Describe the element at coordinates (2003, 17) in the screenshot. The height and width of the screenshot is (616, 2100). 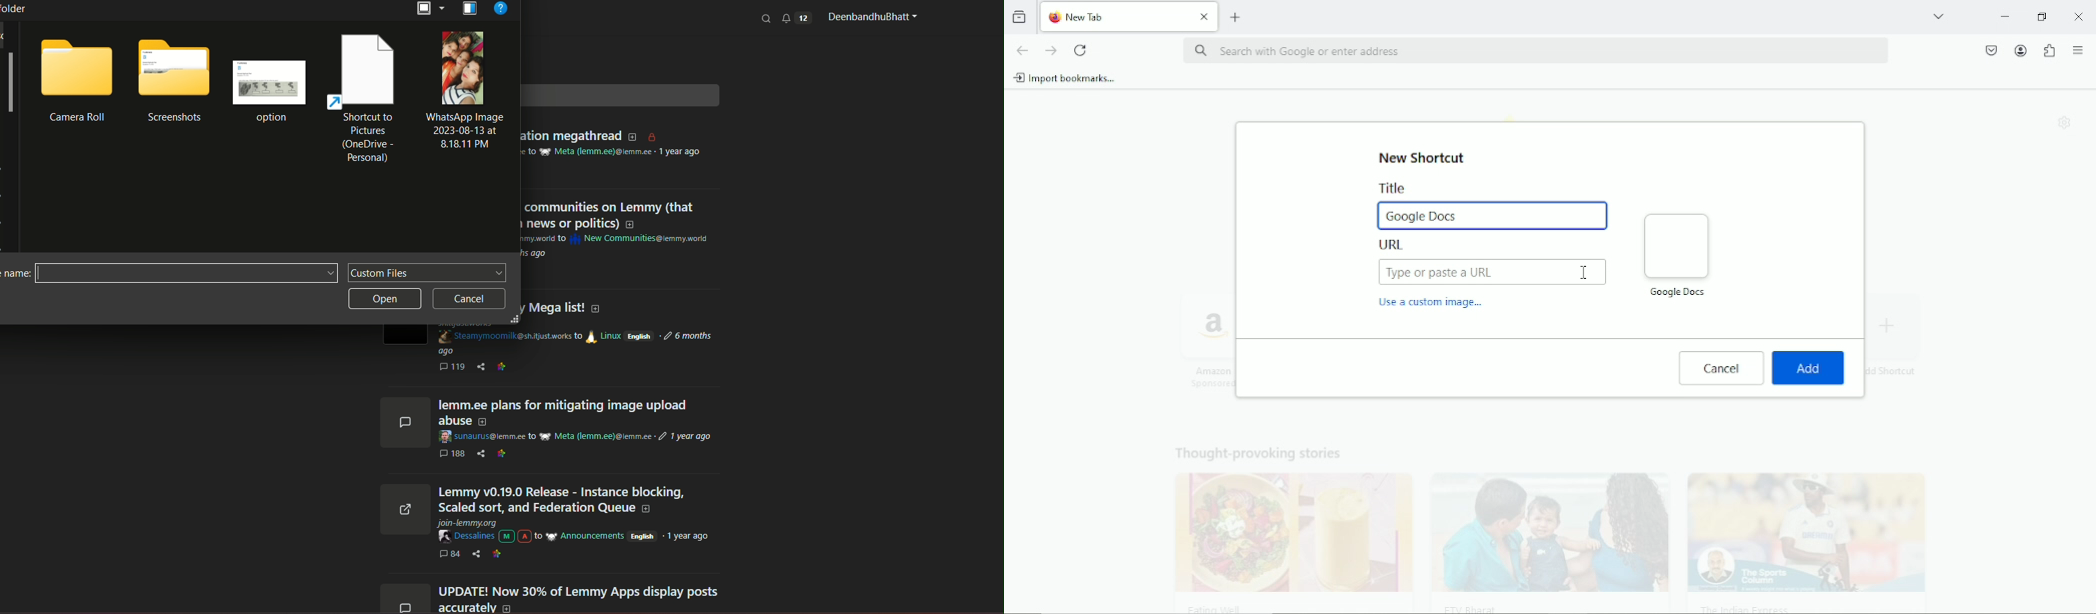
I see `minimize` at that location.